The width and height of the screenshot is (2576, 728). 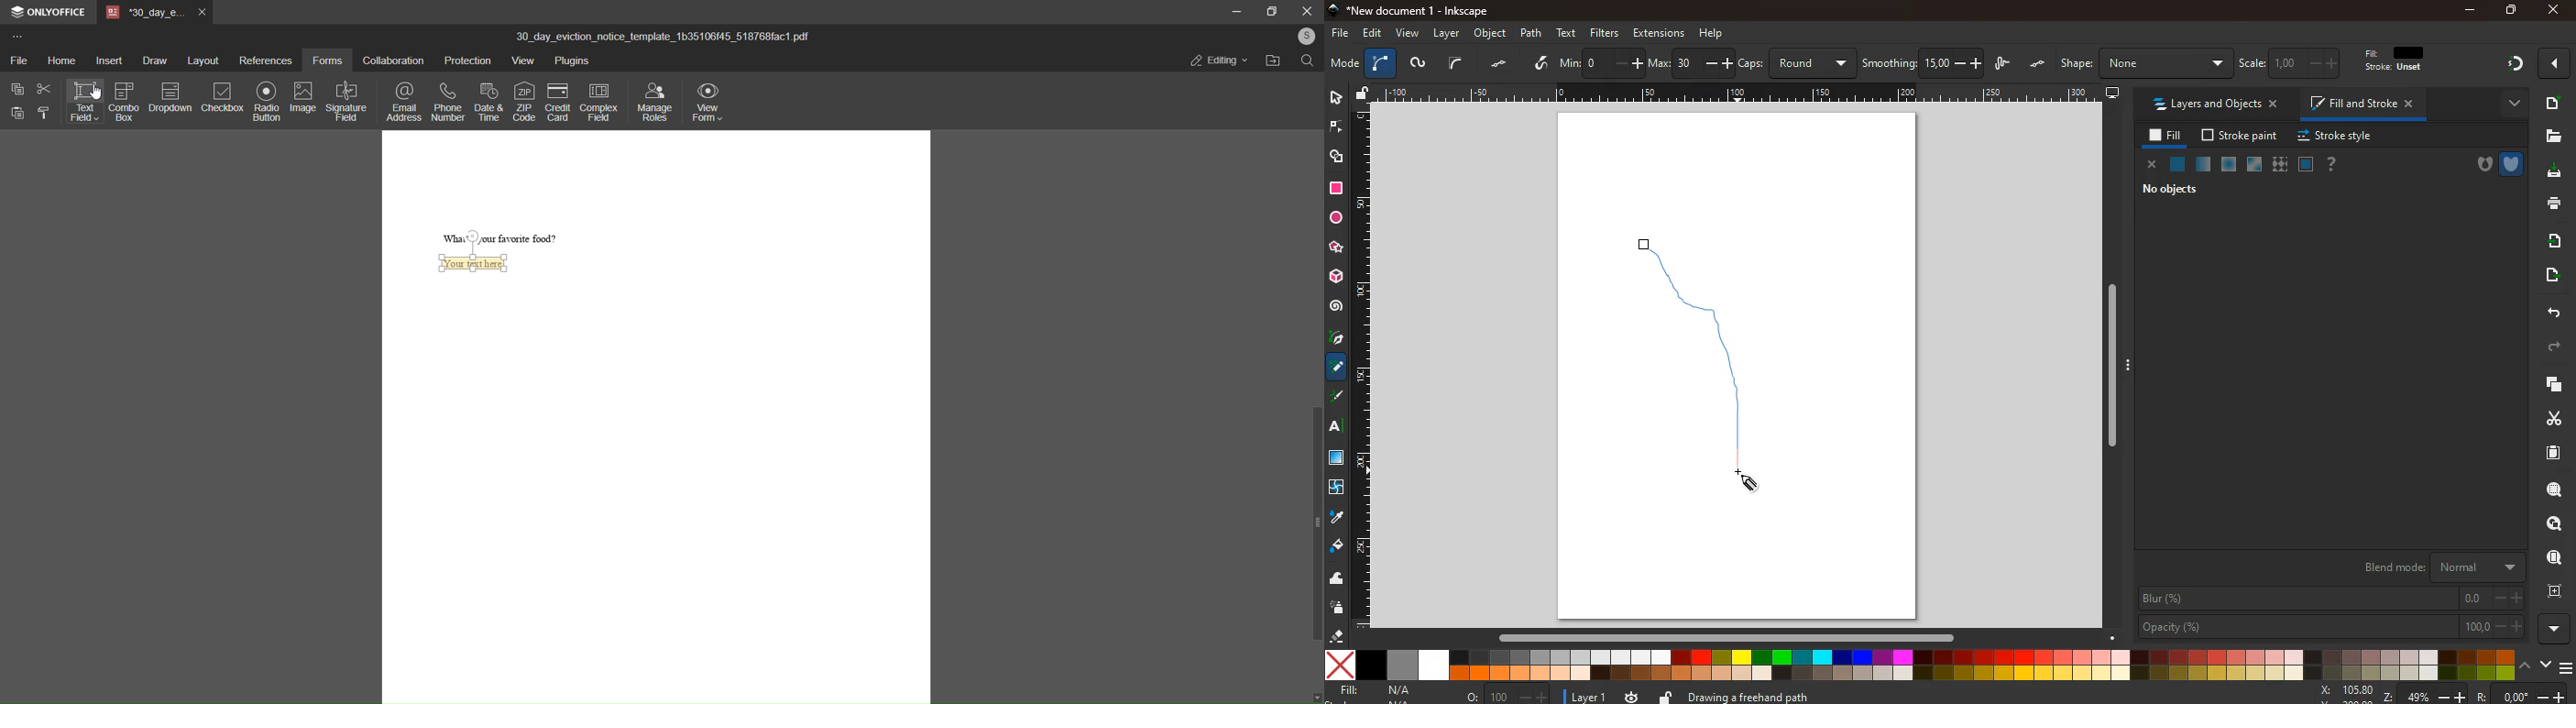 I want to click on unlock, so click(x=1365, y=94).